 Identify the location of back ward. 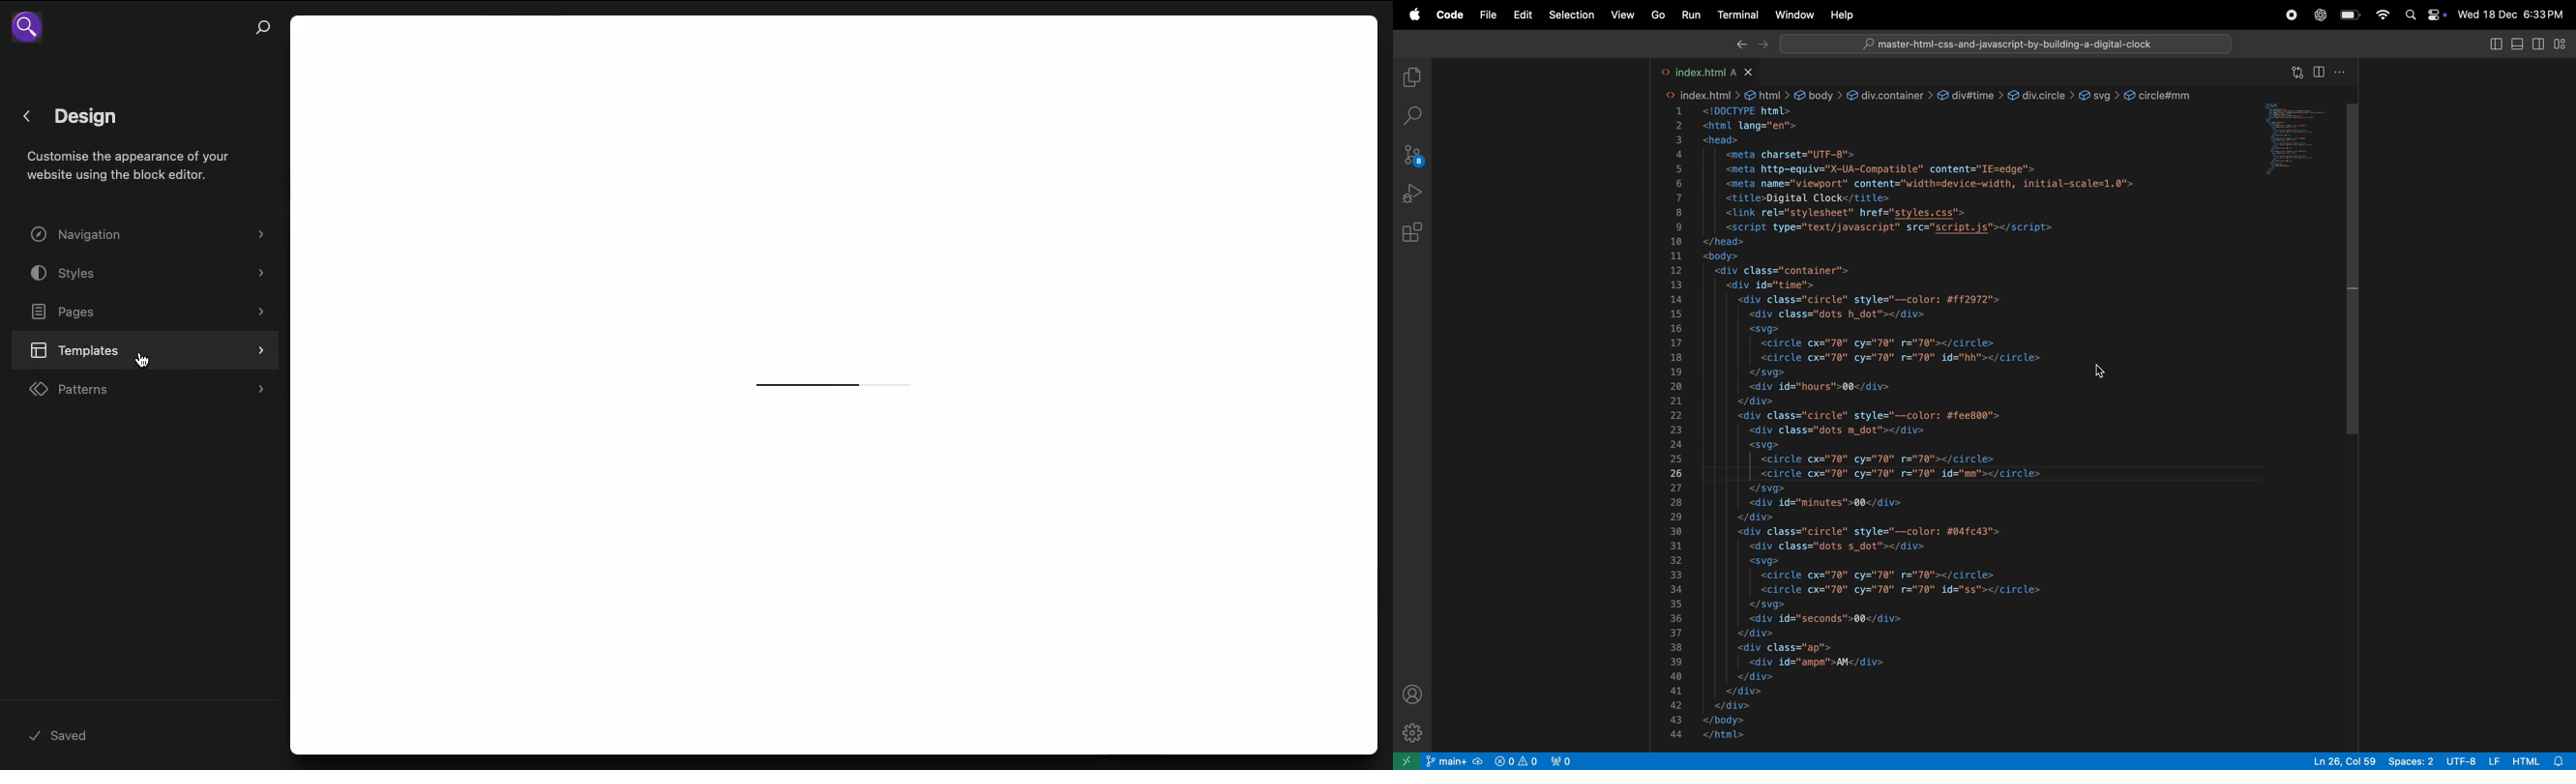
(1740, 46).